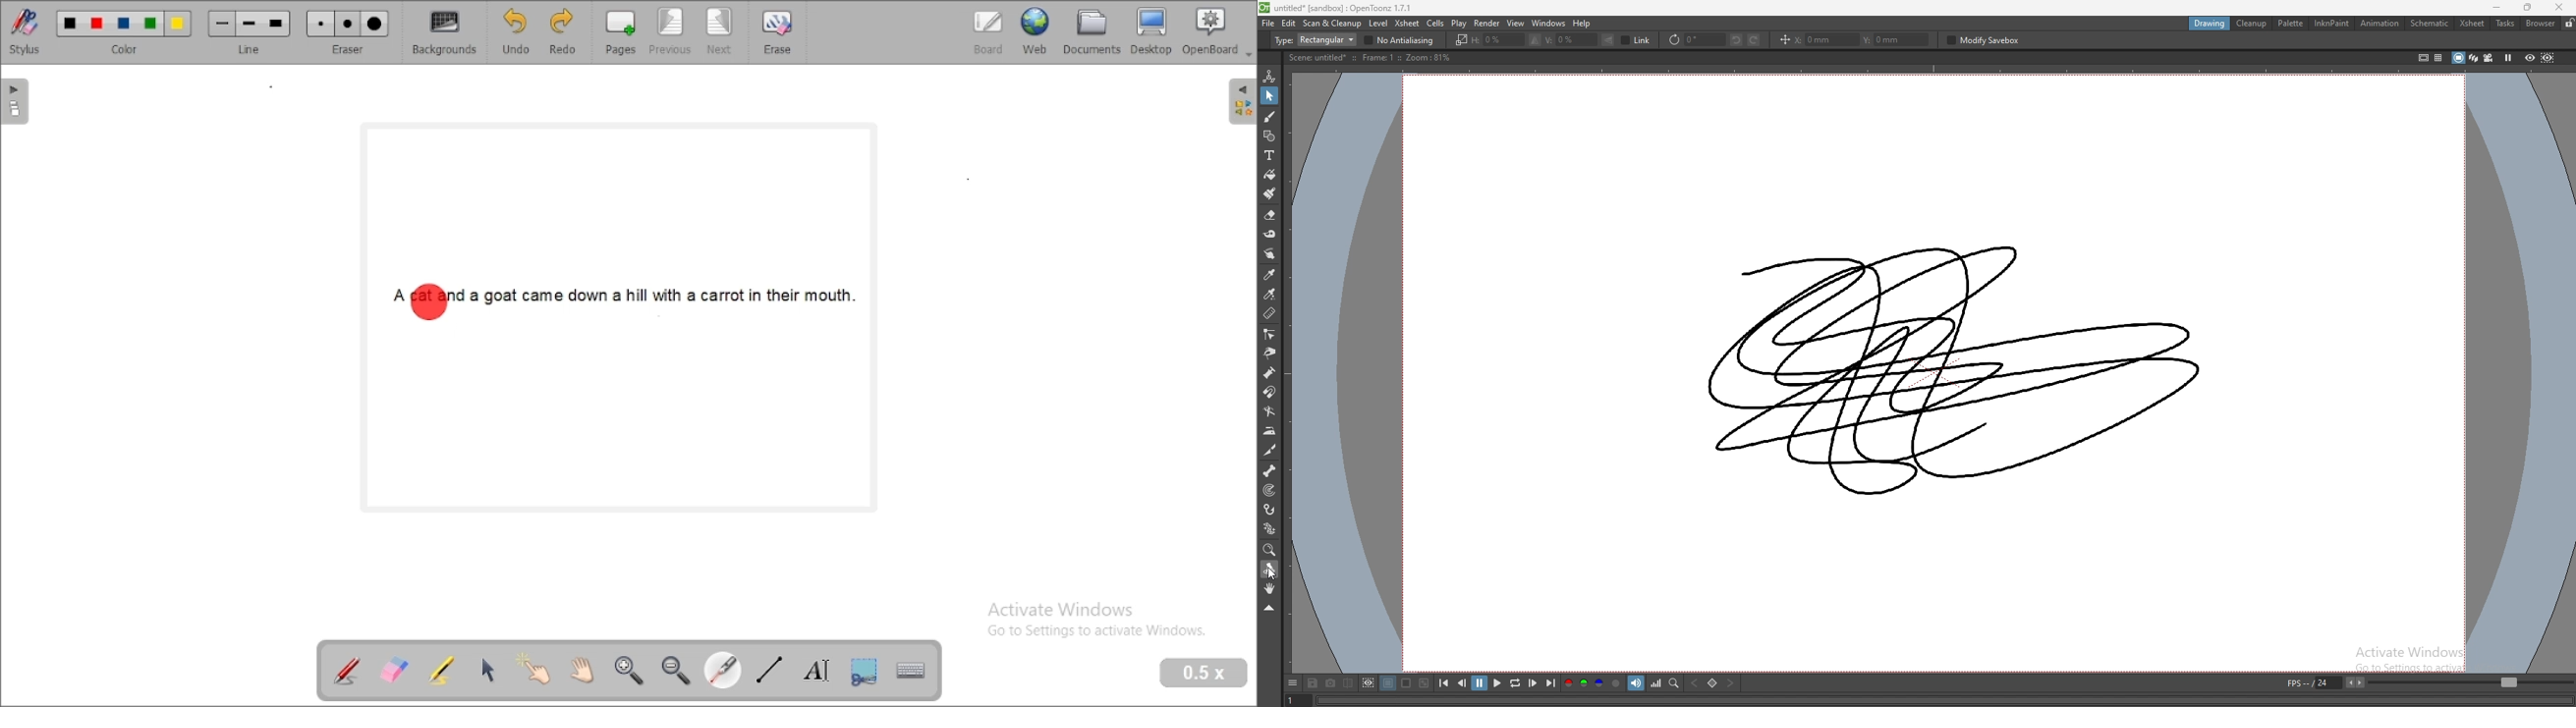 This screenshot has height=728, width=2576. What do you see at coordinates (1204, 674) in the screenshot?
I see `zoom level` at bounding box center [1204, 674].